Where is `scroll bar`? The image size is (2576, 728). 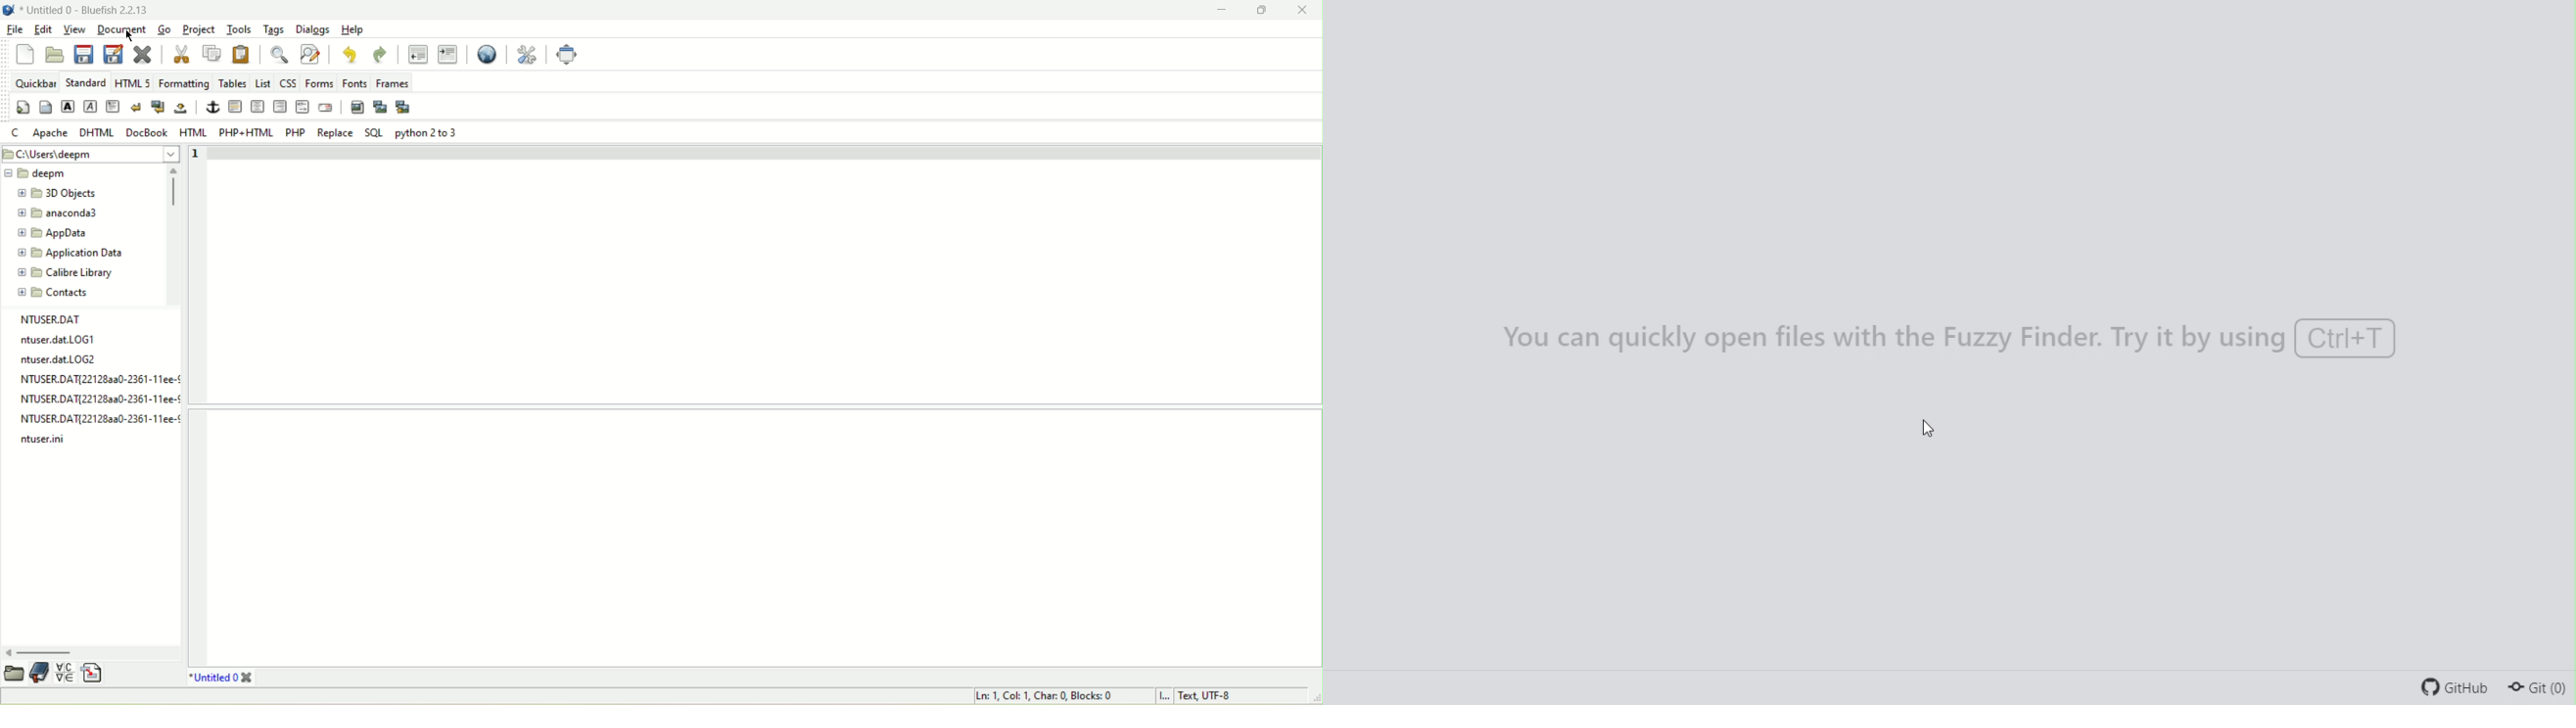 scroll bar is located at coordinates (175, 235).